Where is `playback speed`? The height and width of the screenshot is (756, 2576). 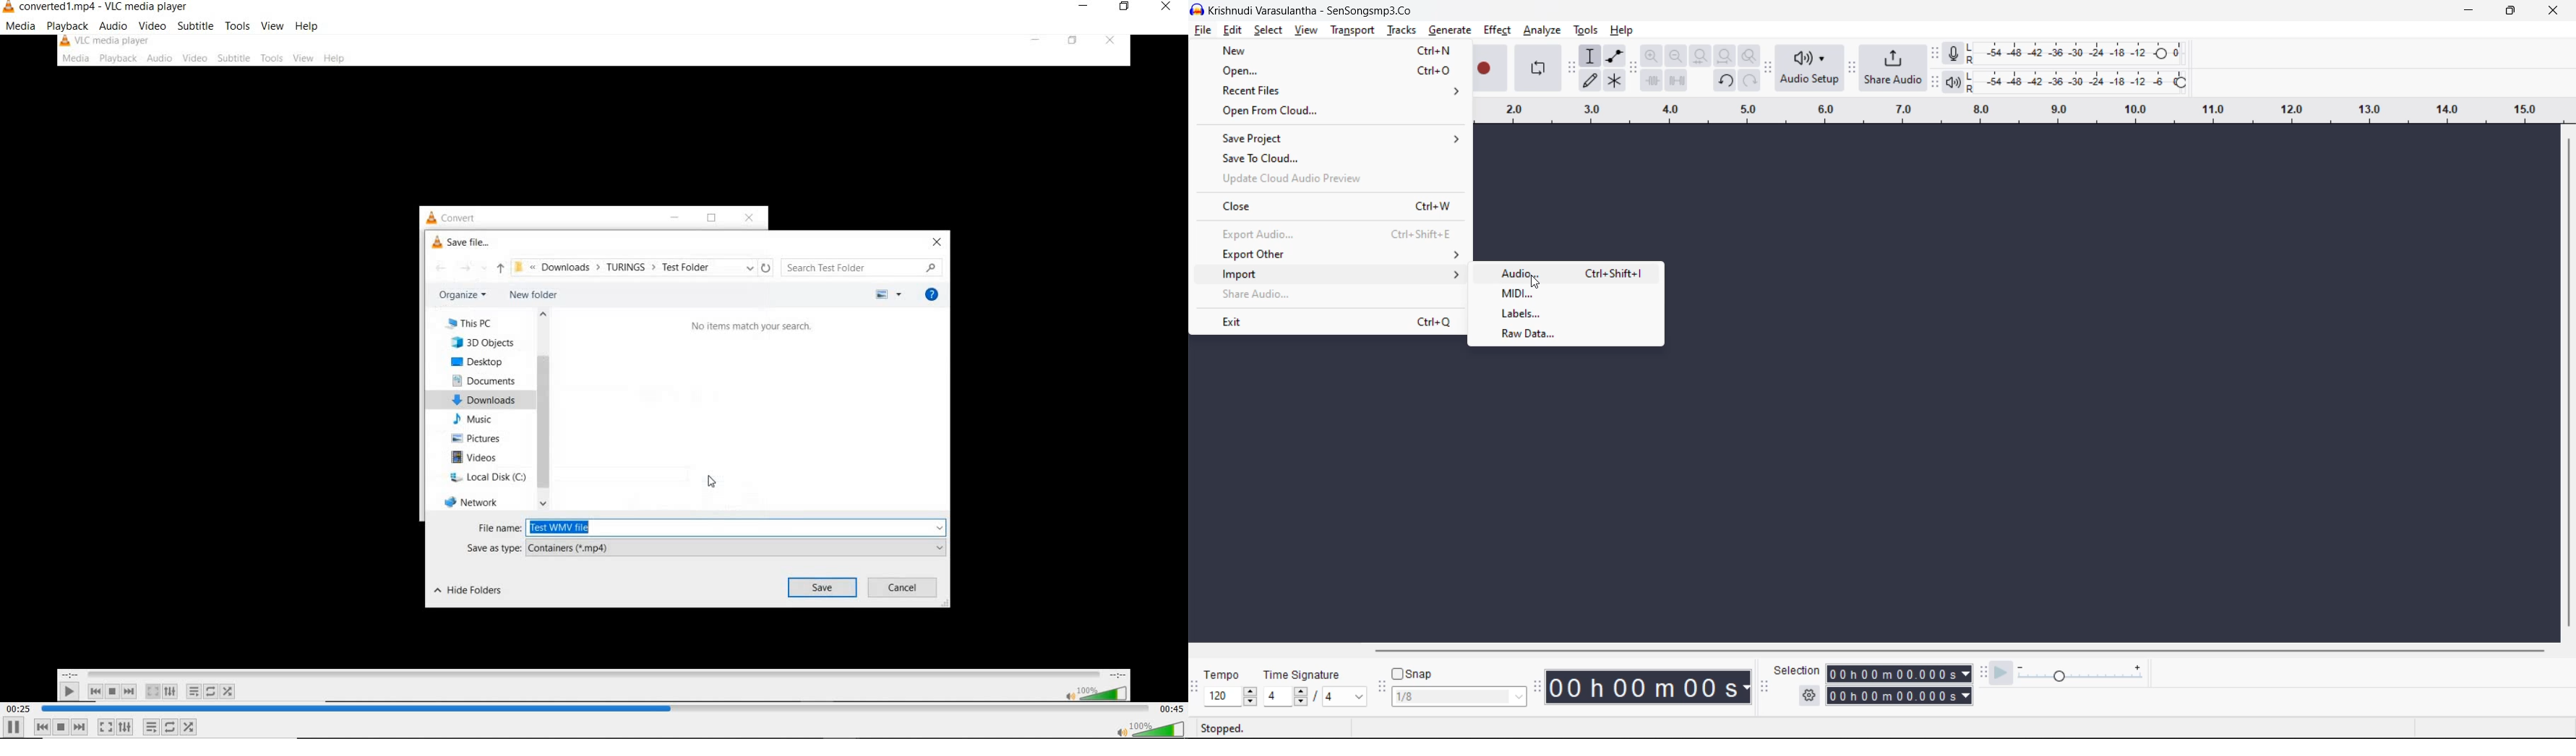
playback speed is located at coordinates (2081, 671).